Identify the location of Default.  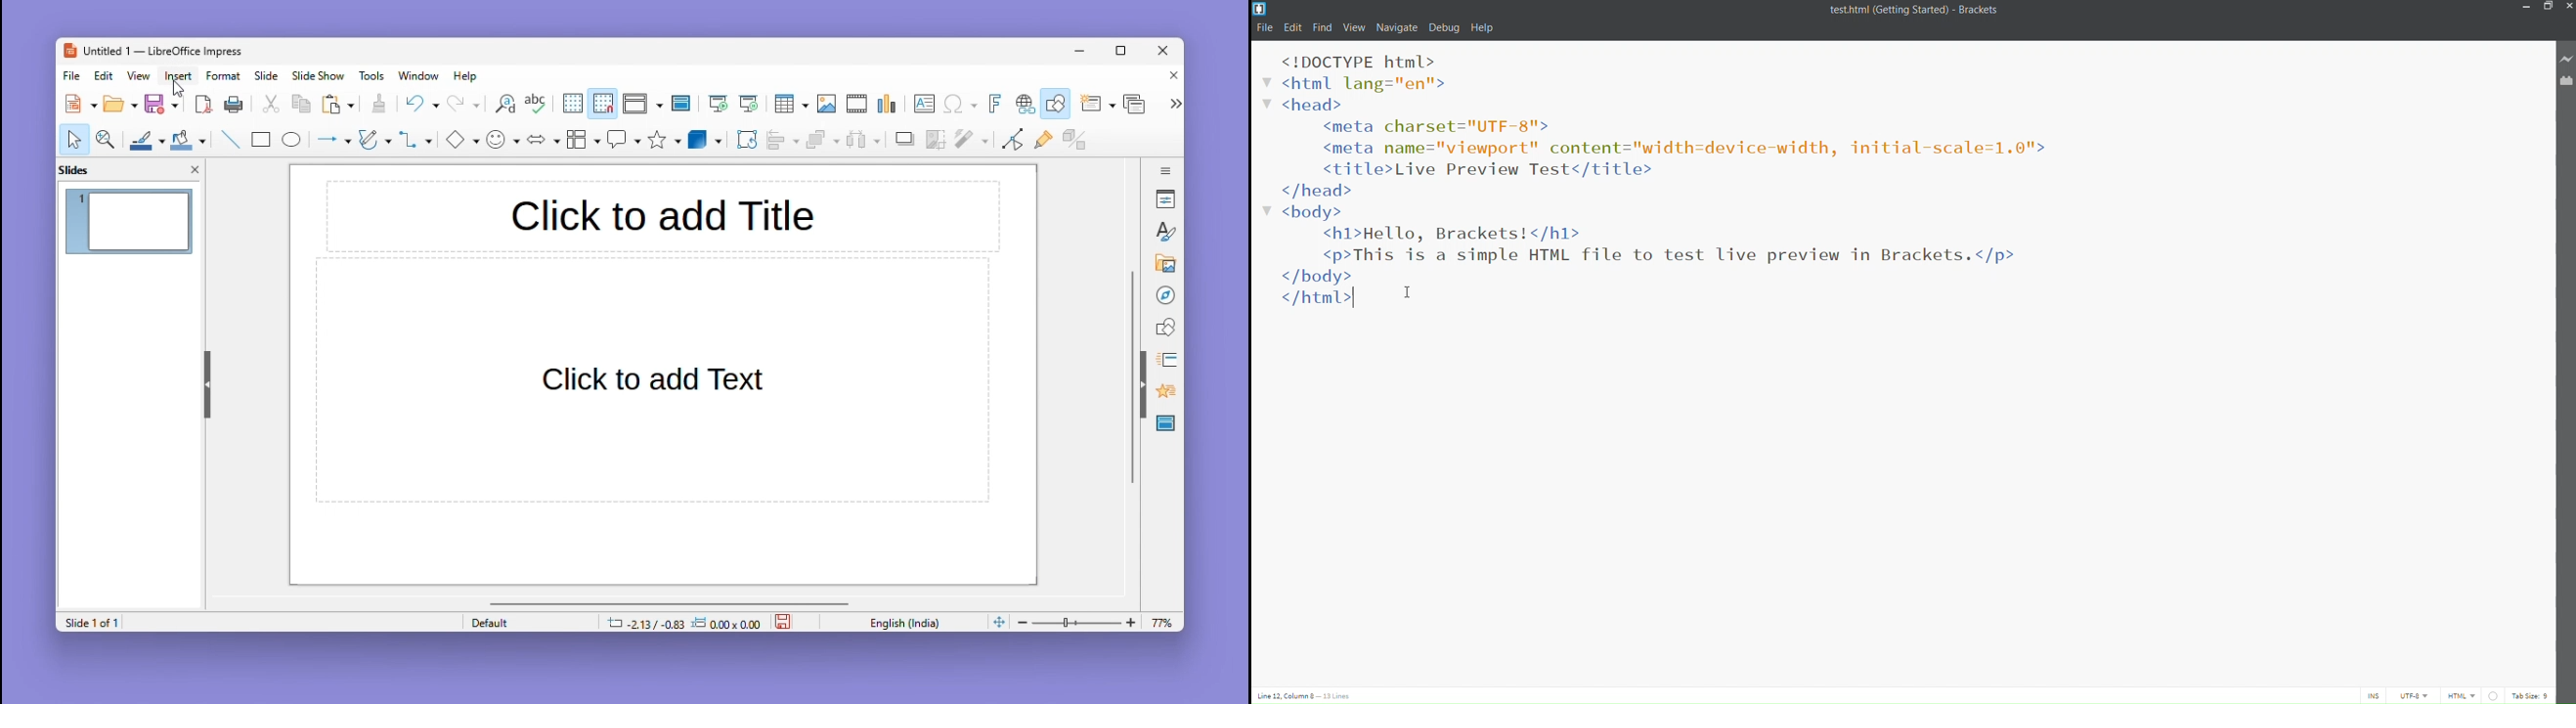
(527, 622).